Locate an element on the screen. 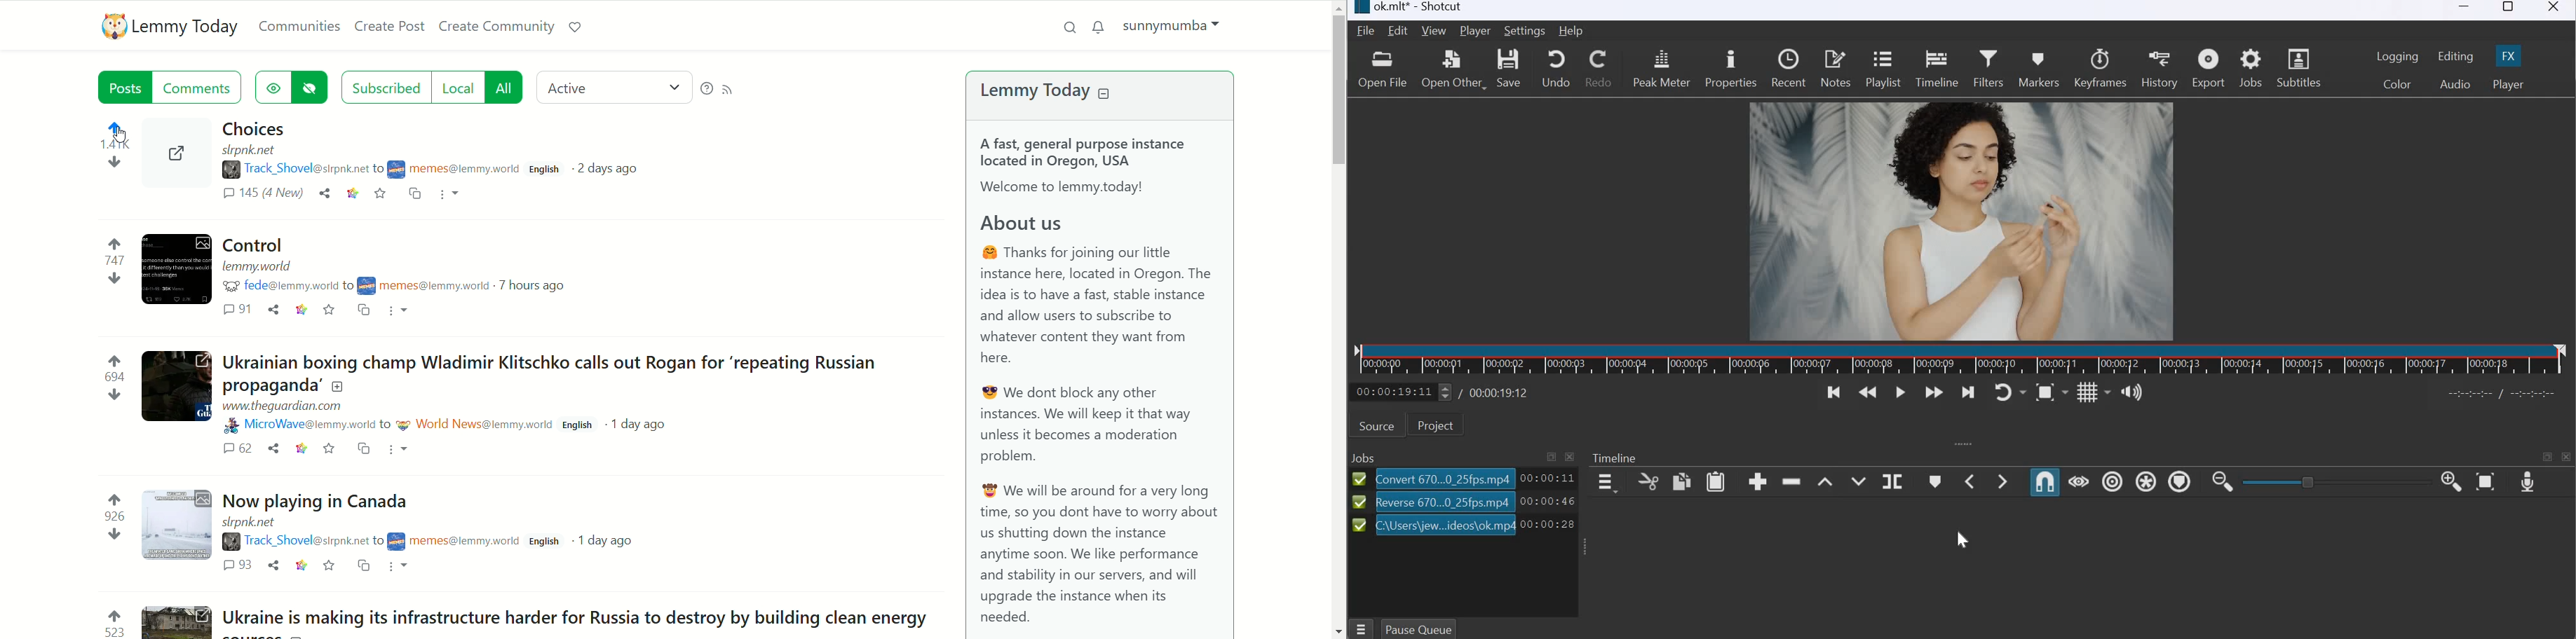 This screenshot has height=644, width=2576. File is located at coordinates (1367, 31).